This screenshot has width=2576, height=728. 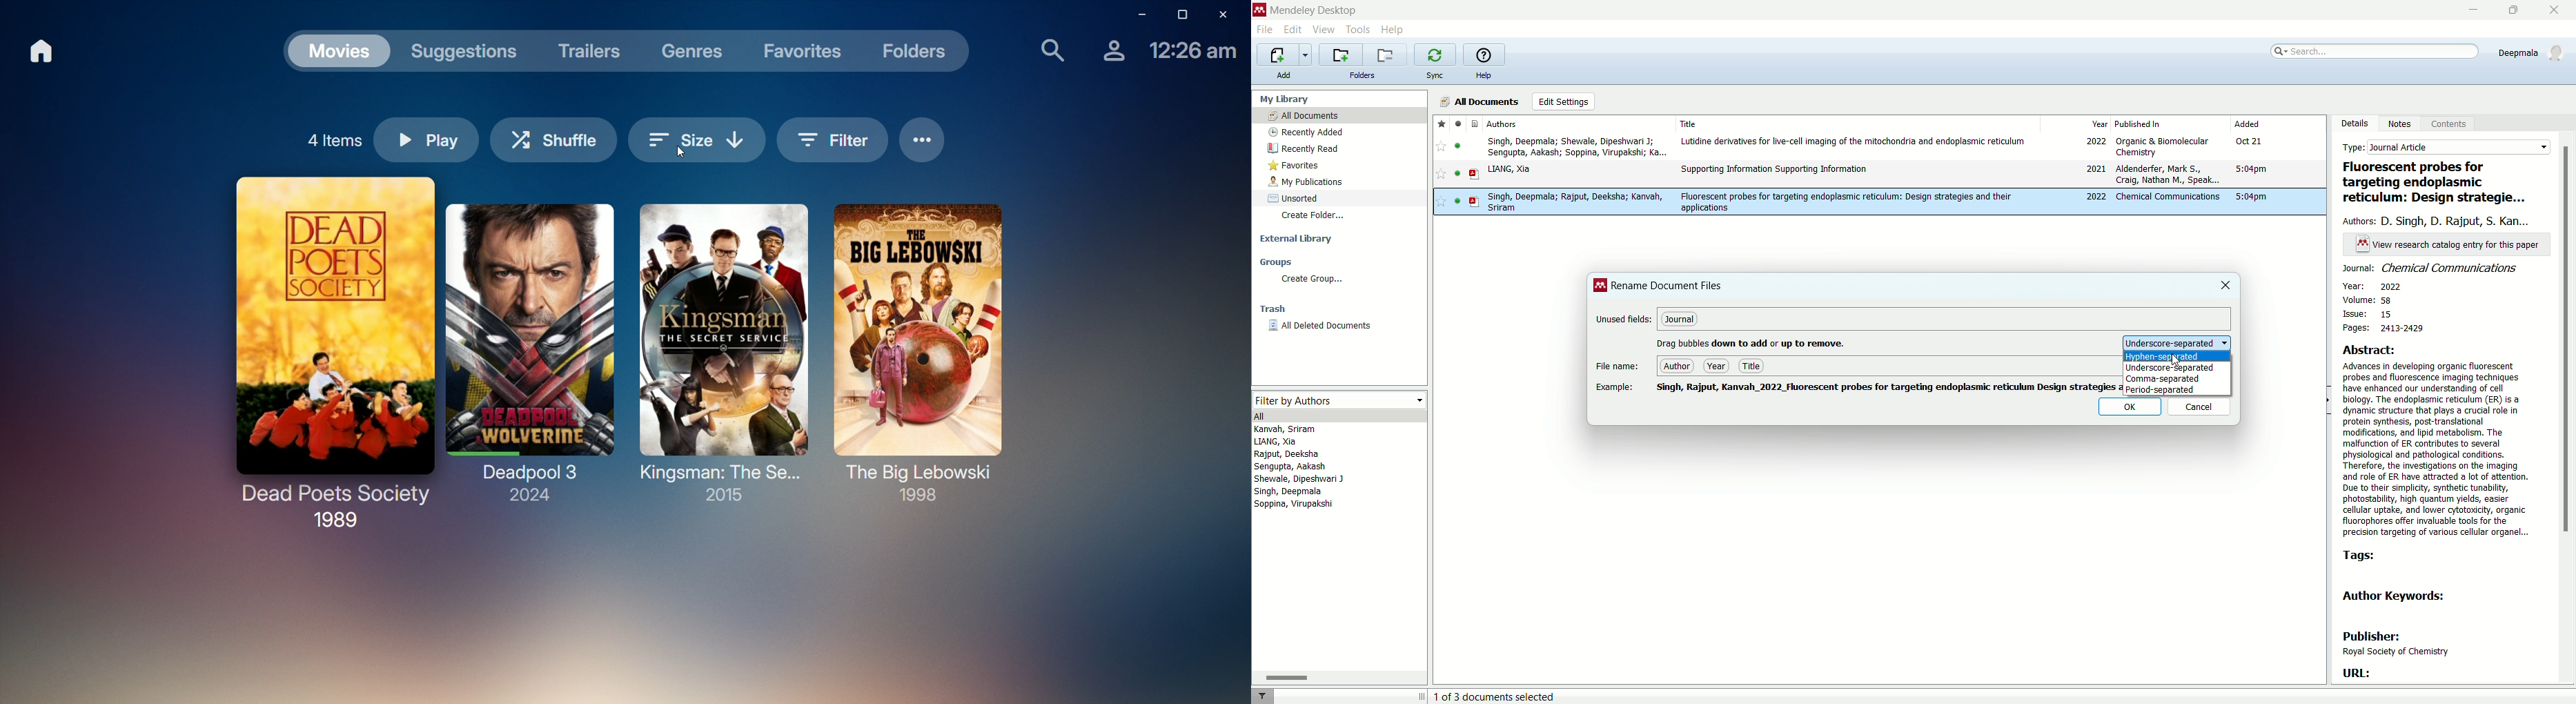 I want to click on ile name, so click(x=1617, y=367).